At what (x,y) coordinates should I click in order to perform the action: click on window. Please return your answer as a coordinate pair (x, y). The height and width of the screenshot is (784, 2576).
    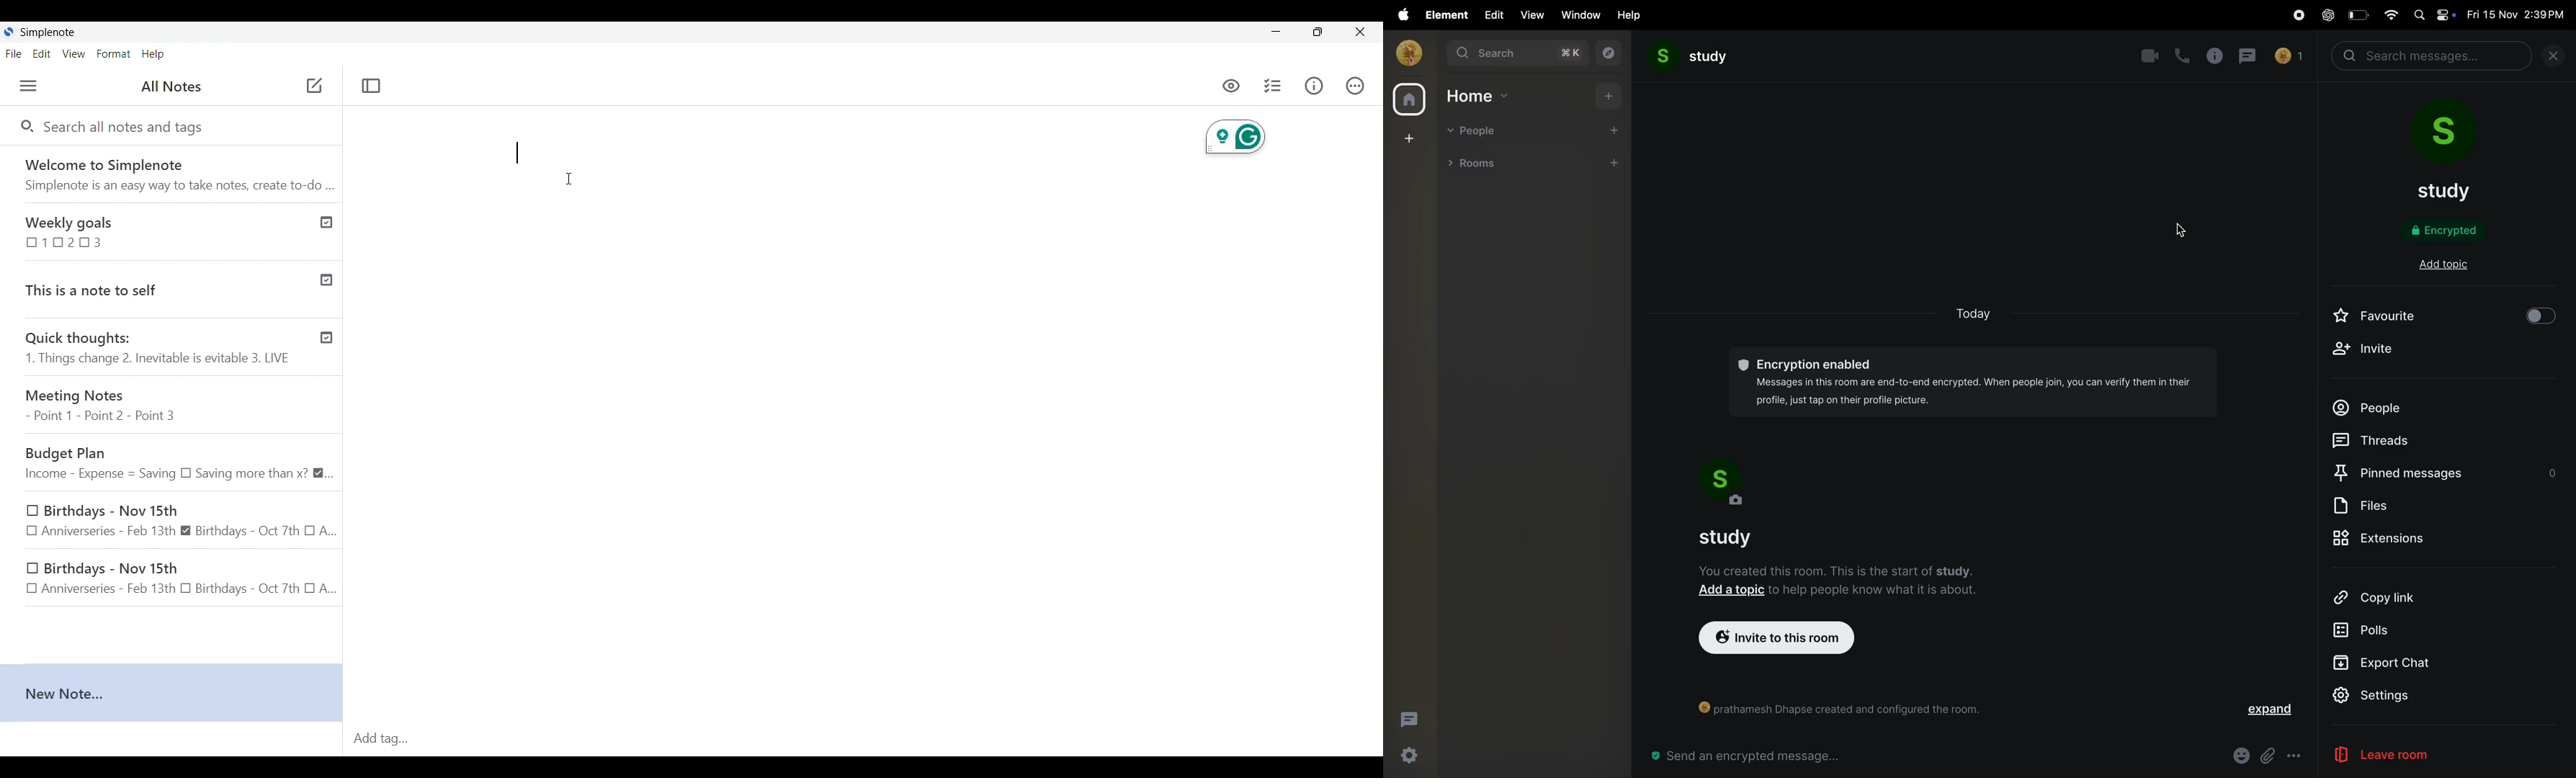
    Looking at the image, I should click on (1582, 15).